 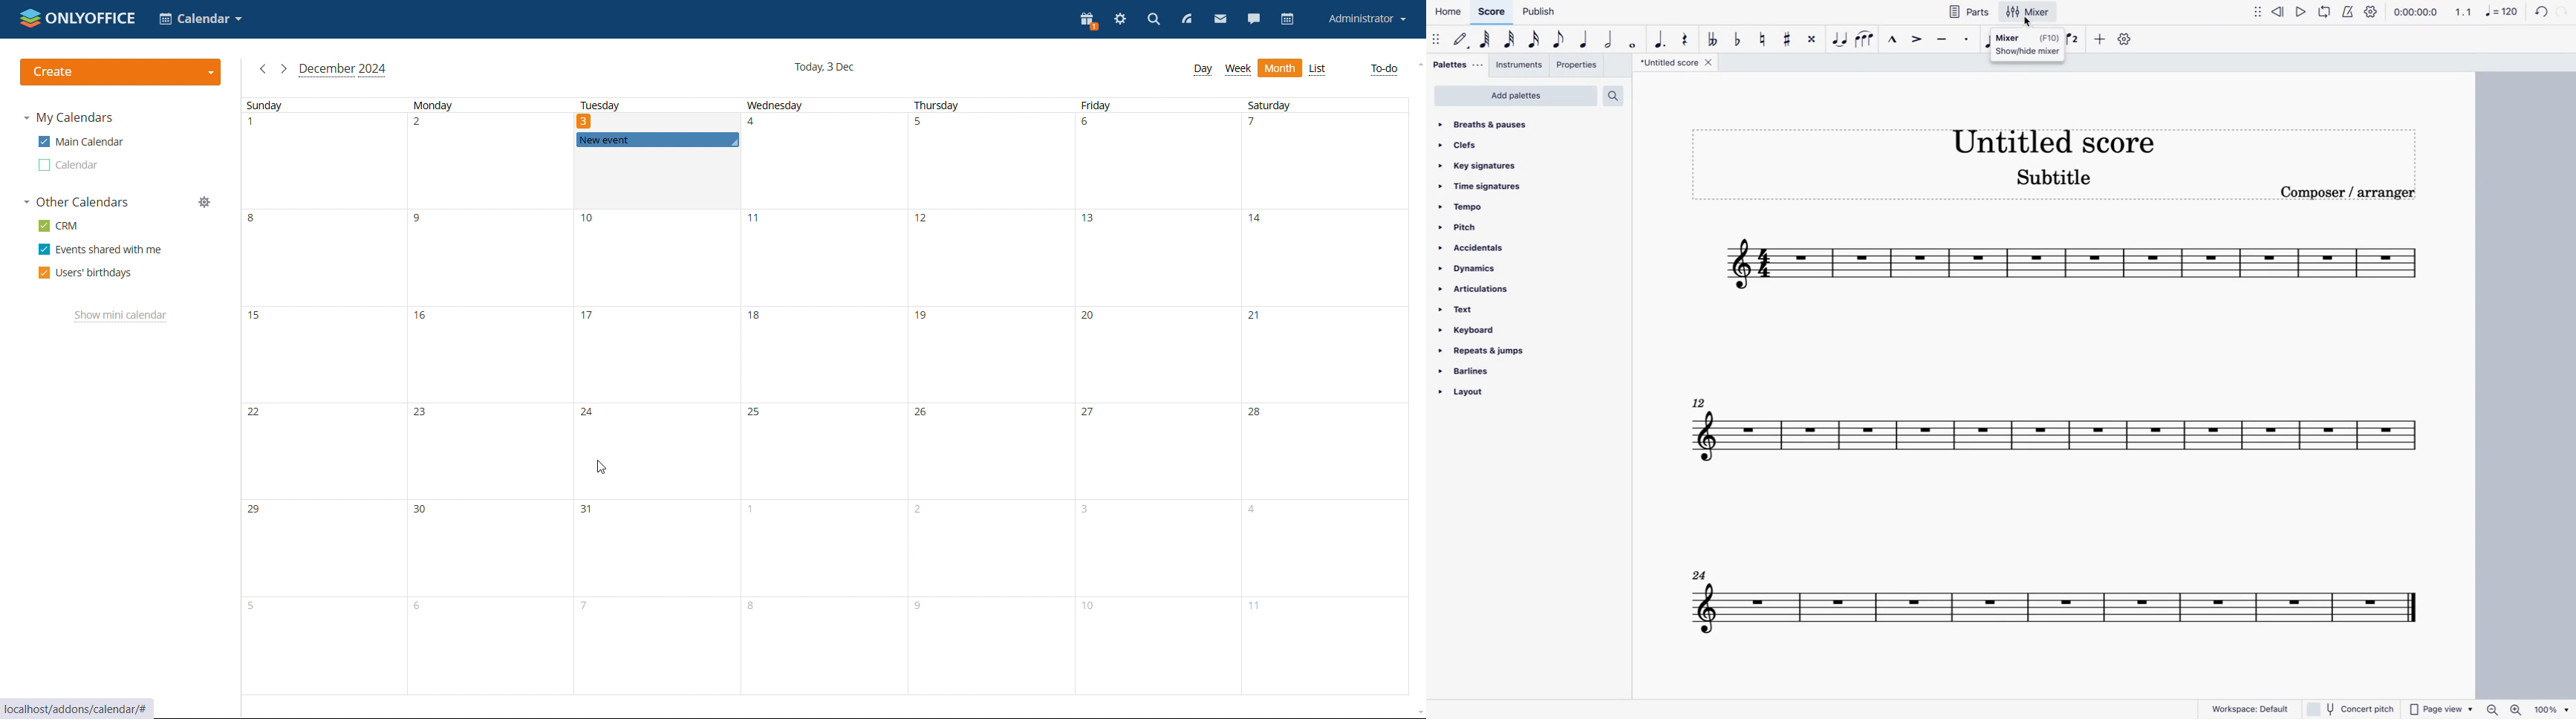 What do you see at coordinates (827, 160) in the screenshot?
I see `date` at bounding box center [827, 160].